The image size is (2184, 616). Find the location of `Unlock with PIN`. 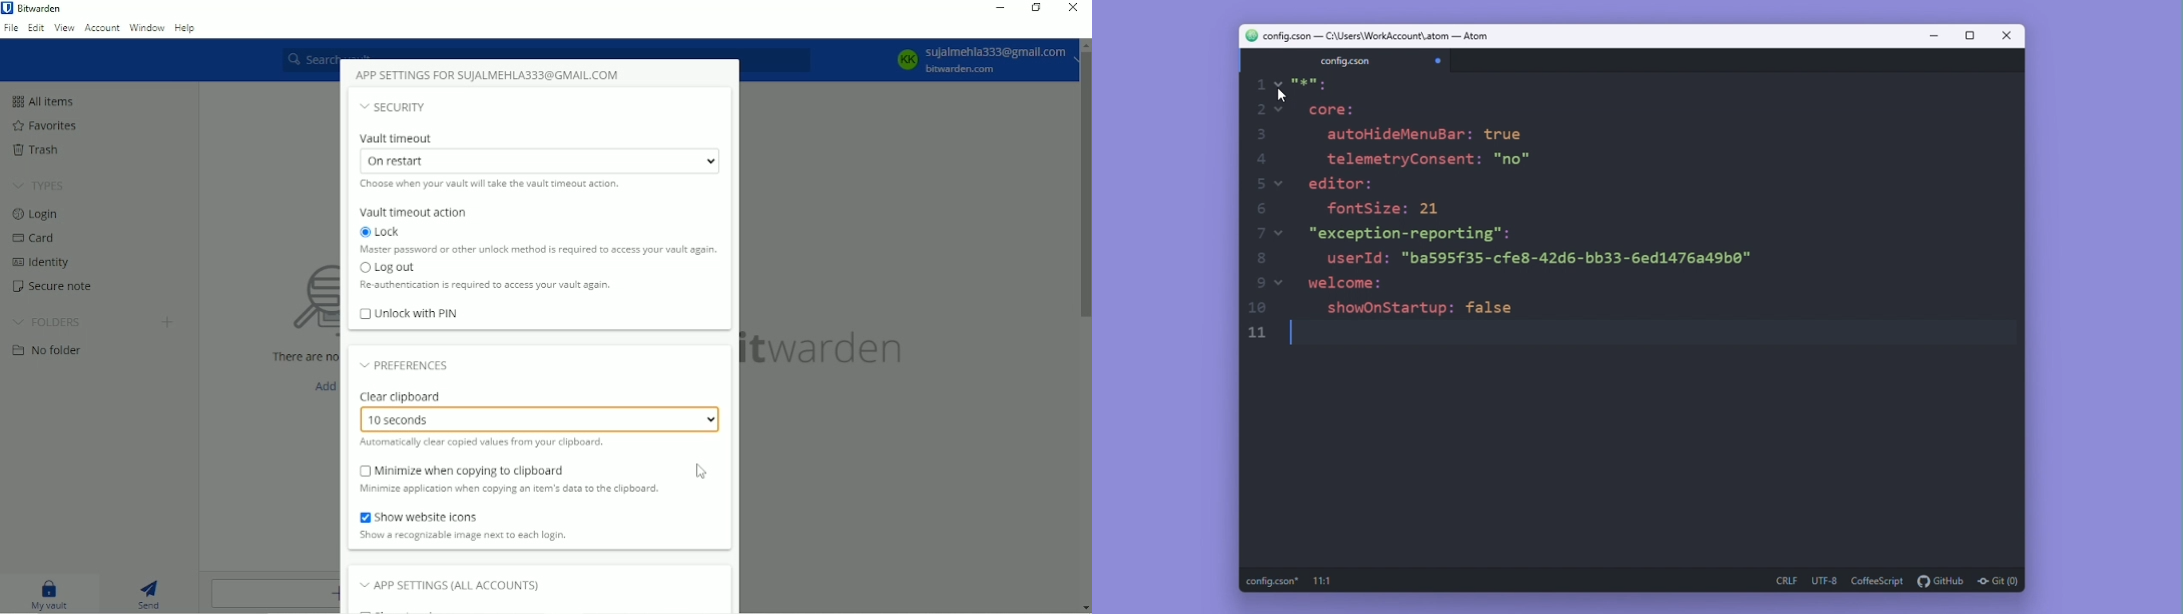

Unlock with PIN is located at coordinates (411, 315).